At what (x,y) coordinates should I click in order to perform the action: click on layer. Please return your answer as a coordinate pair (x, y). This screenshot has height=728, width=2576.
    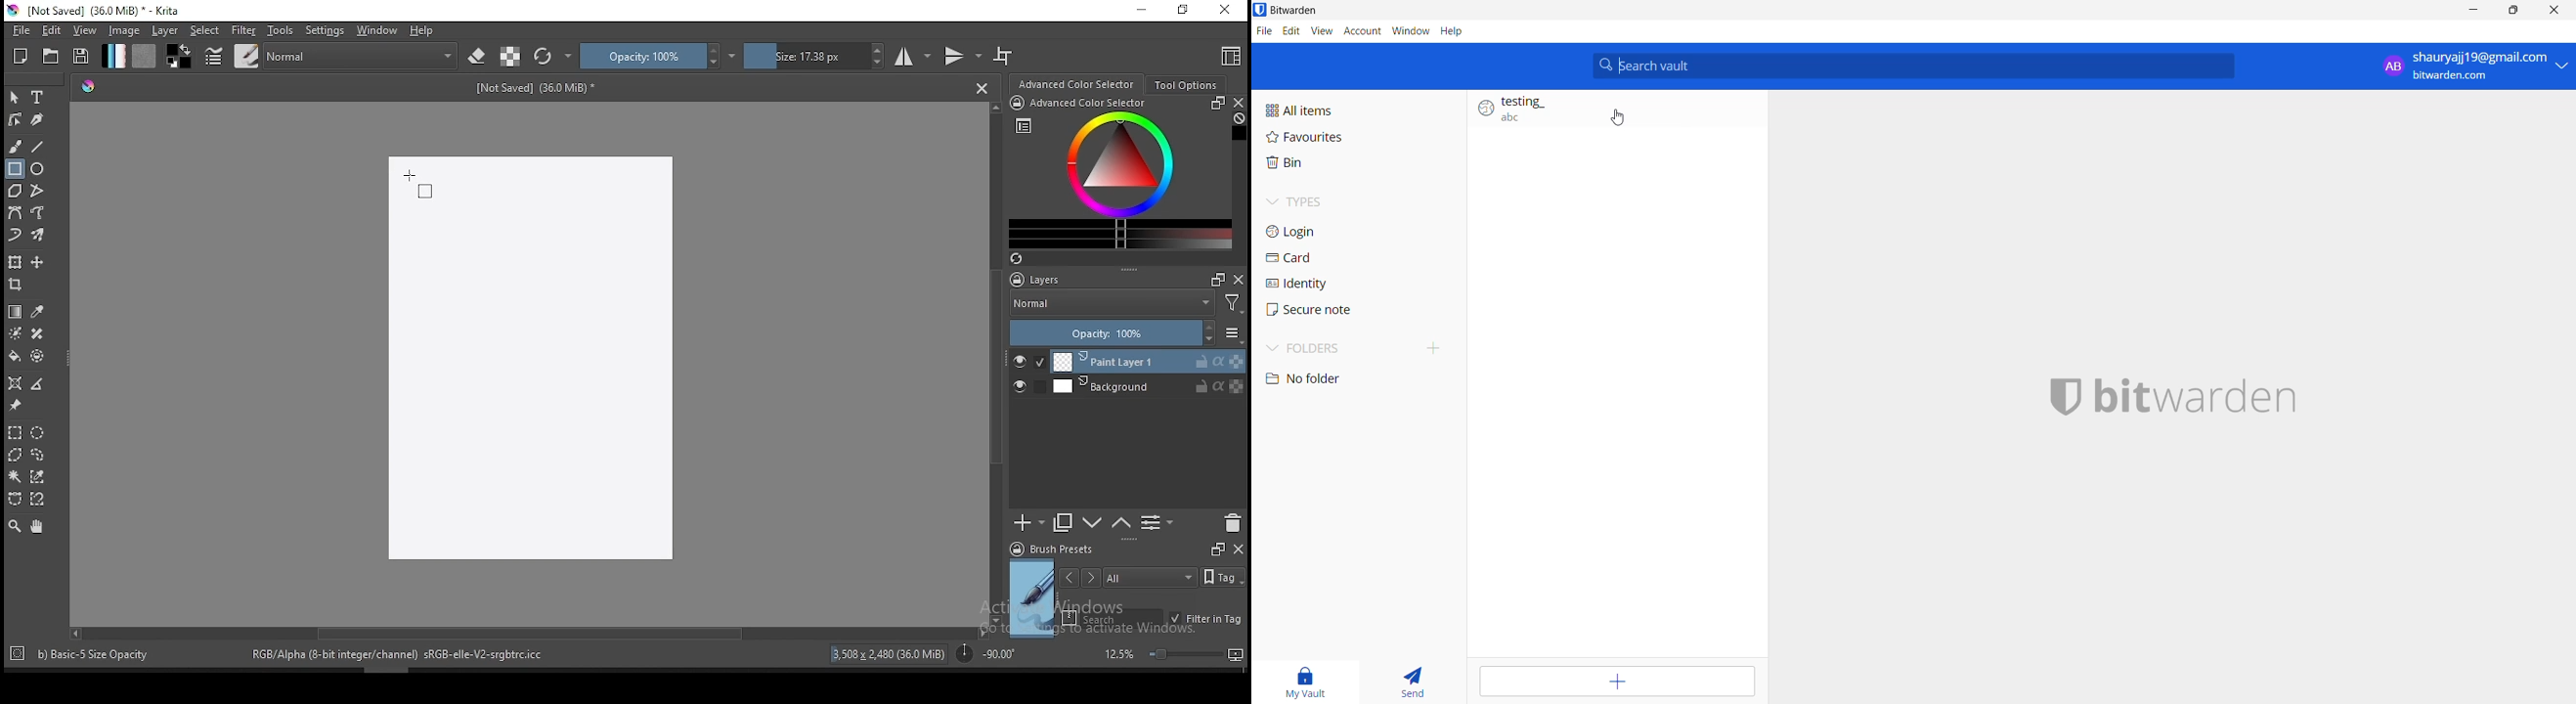
    Looking at the image, I should click on (166, 30).